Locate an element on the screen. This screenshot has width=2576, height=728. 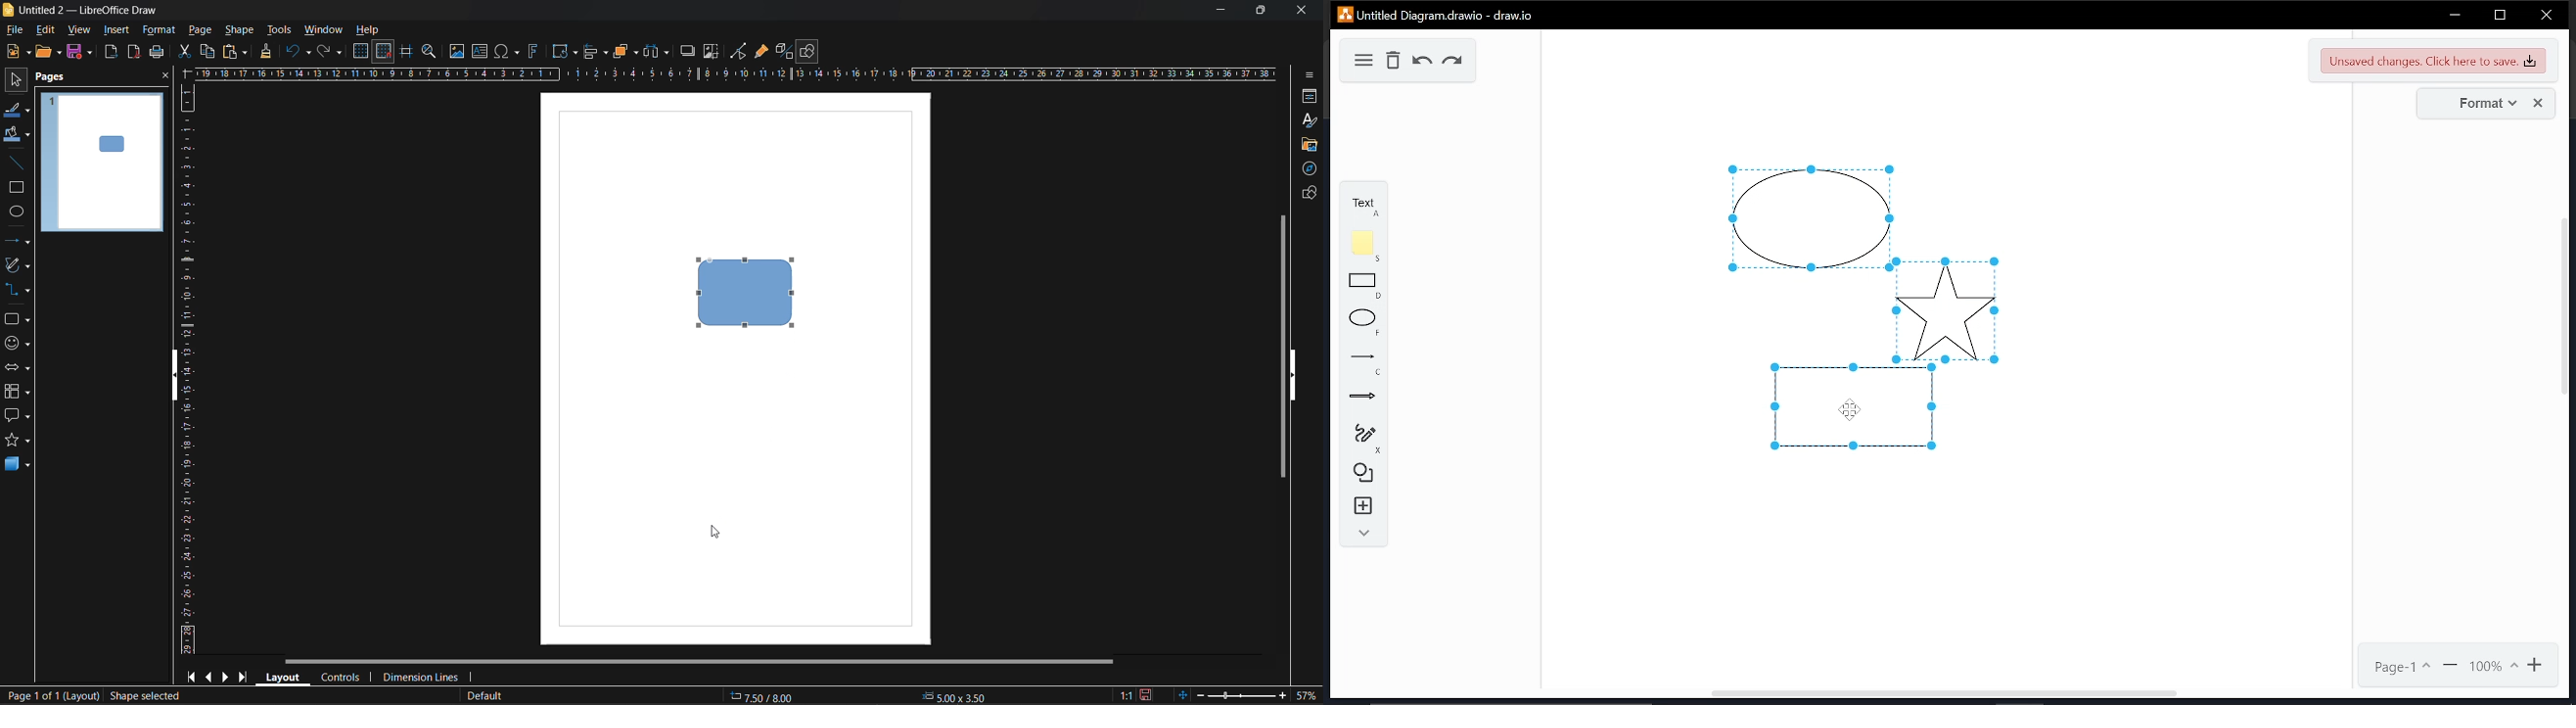
zoom out is located at coordinates (2452, 666).